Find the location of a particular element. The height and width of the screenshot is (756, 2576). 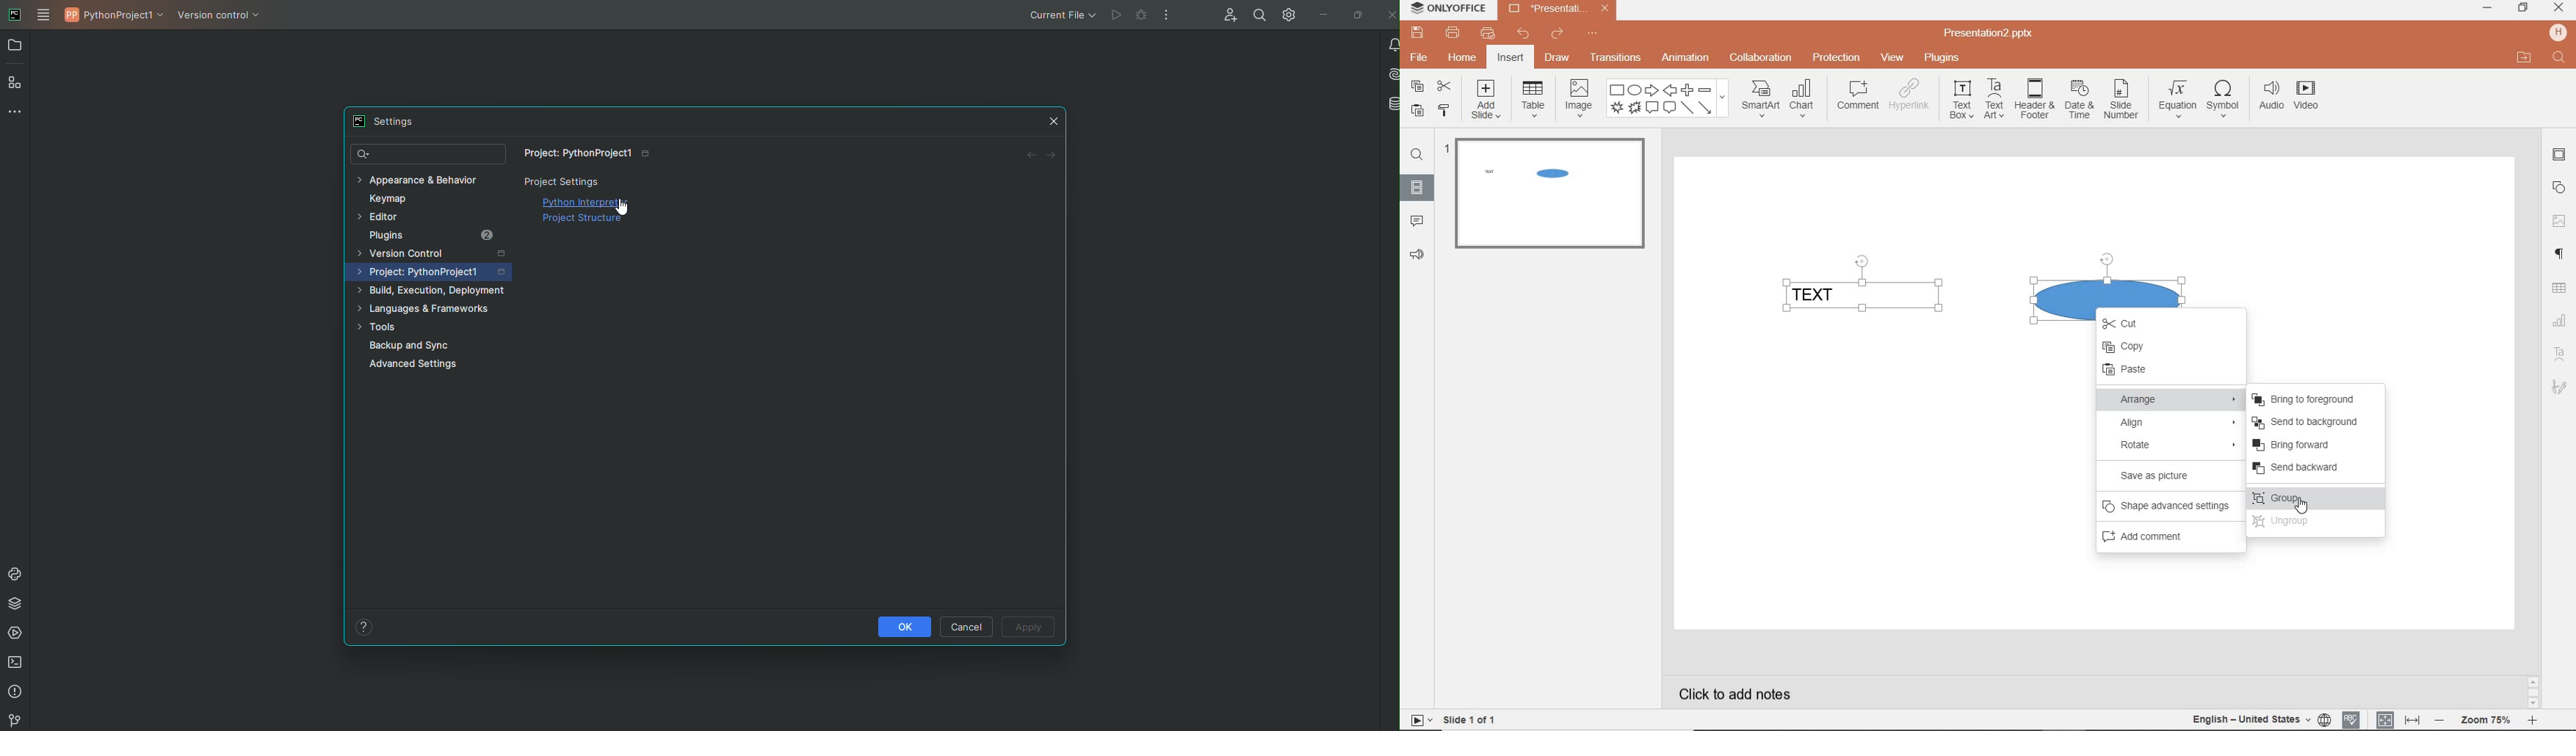

OPEN FILE LOCATION is located at coordinates (2523, 55).